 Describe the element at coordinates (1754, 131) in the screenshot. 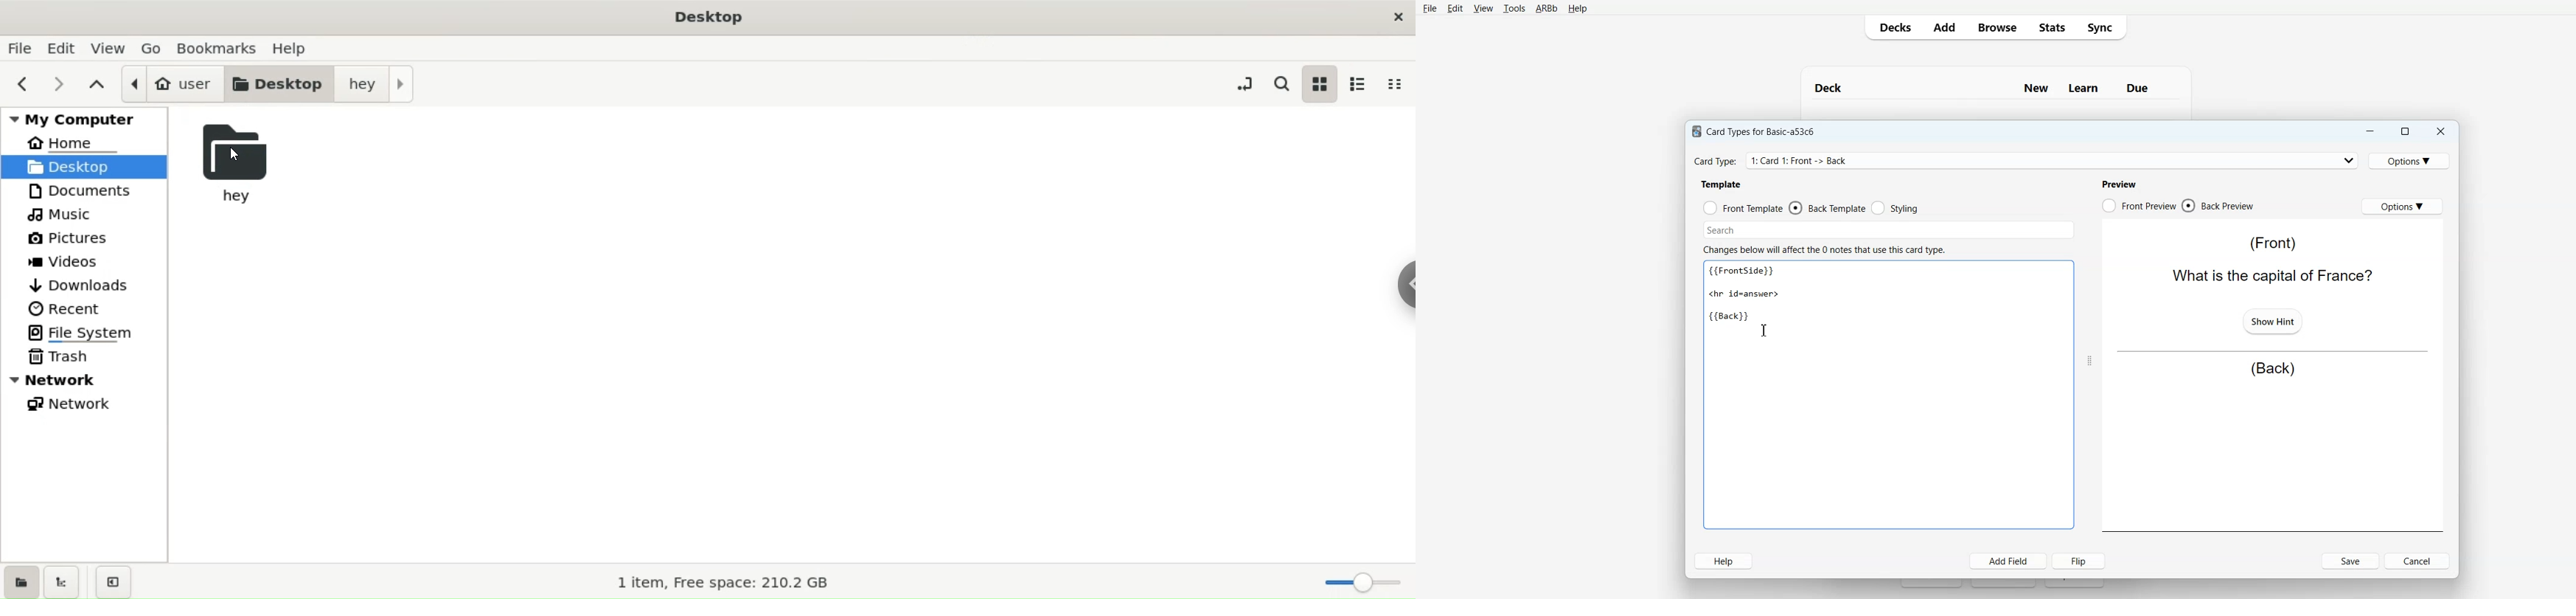

I see `Card Types for Basic-a53c6` at that location.